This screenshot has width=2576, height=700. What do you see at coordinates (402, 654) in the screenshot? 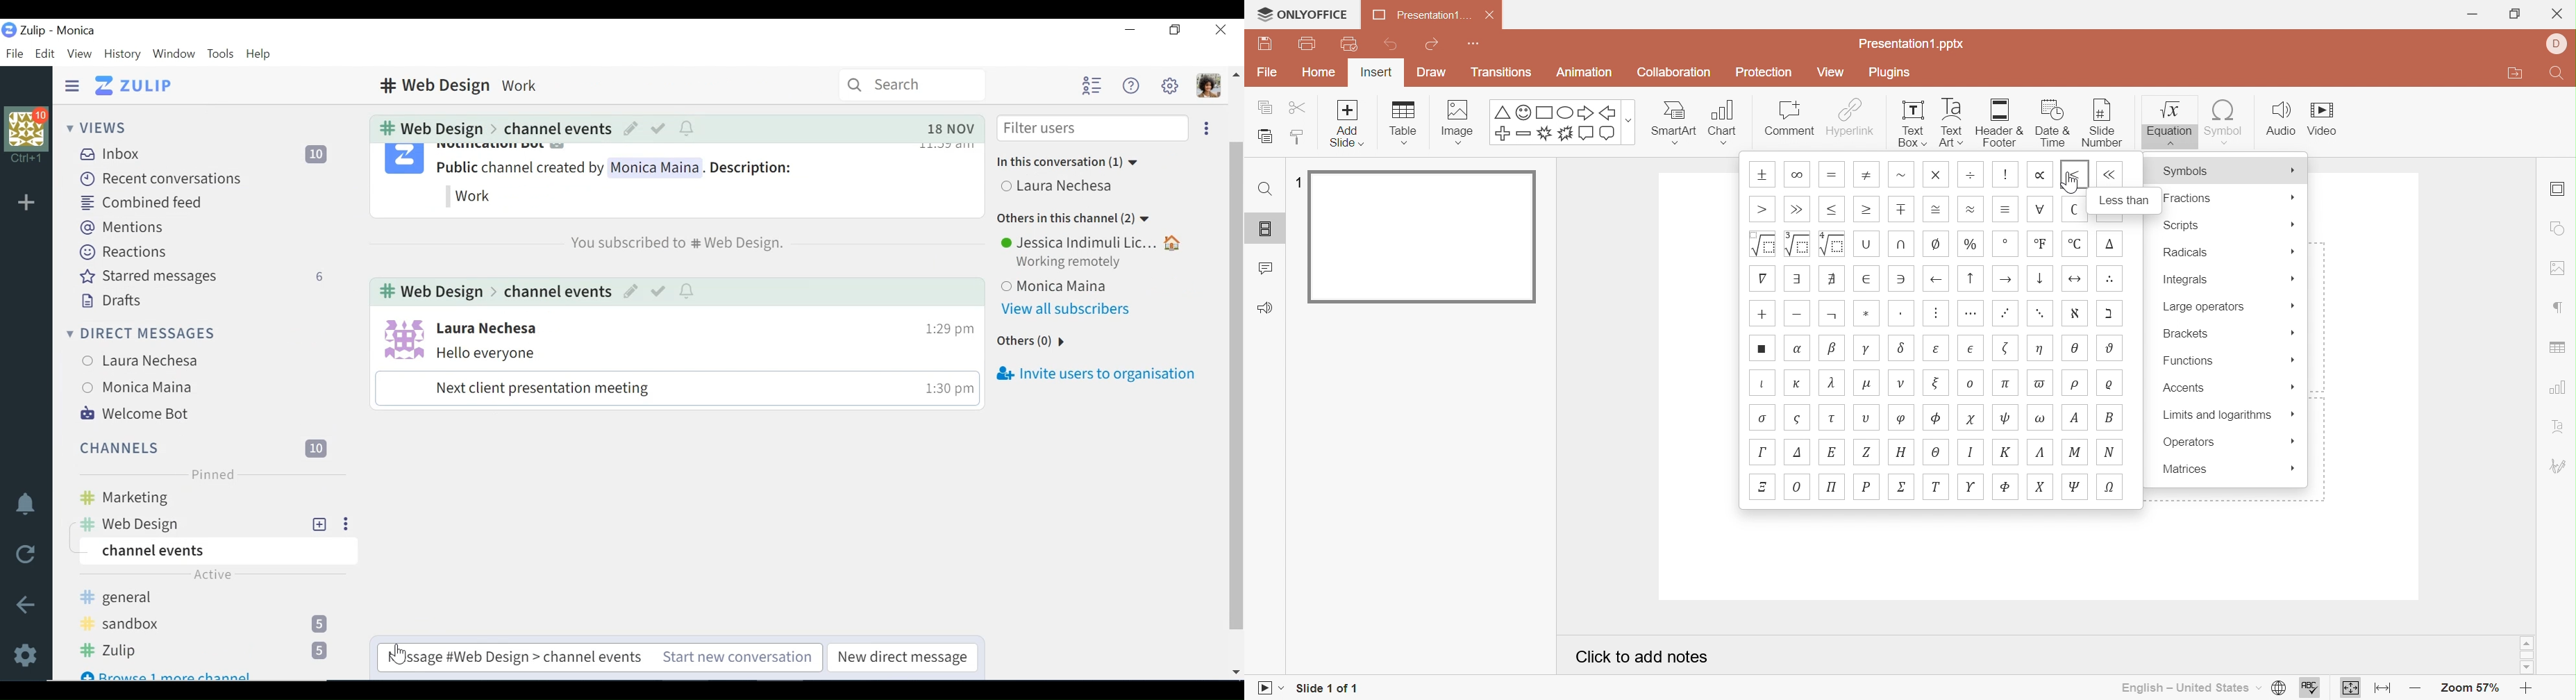
I see `Cursor` at bounding box center [402, 654].